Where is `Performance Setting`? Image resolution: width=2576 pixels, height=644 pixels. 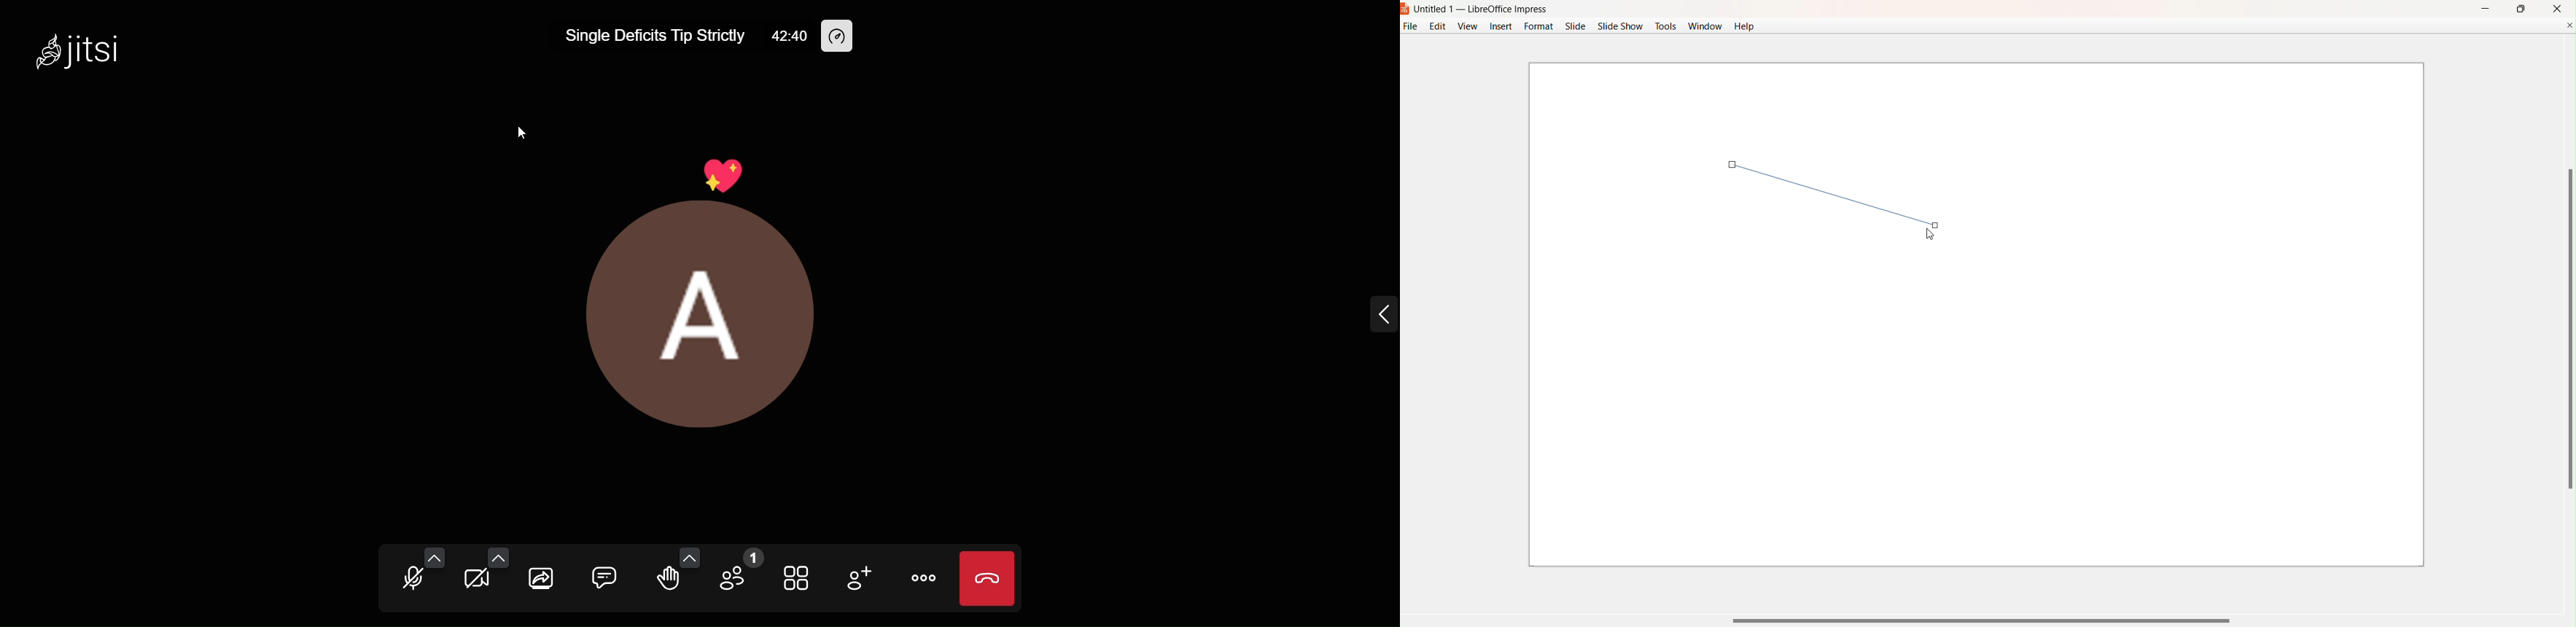 Performance Setting is located at coordinates (843, 36).